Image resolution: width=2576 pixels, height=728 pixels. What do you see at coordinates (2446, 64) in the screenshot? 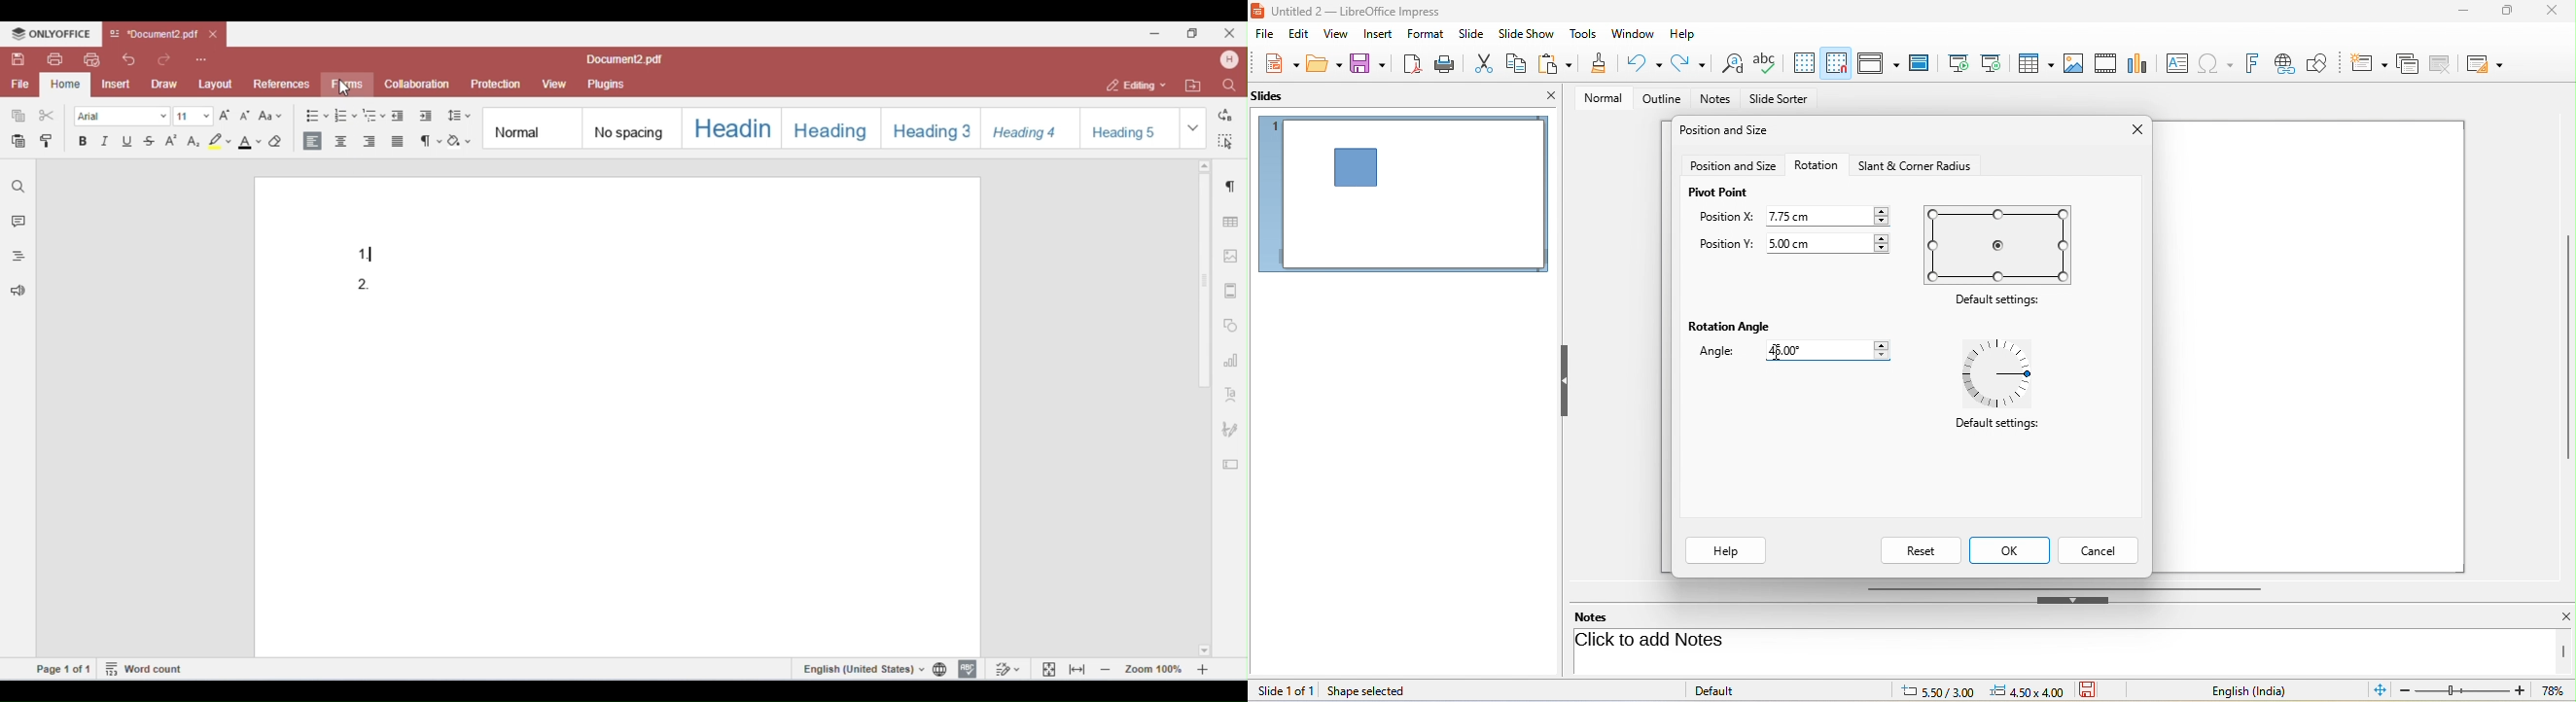
I see `delete slide` at bounding box center [2446, 64].